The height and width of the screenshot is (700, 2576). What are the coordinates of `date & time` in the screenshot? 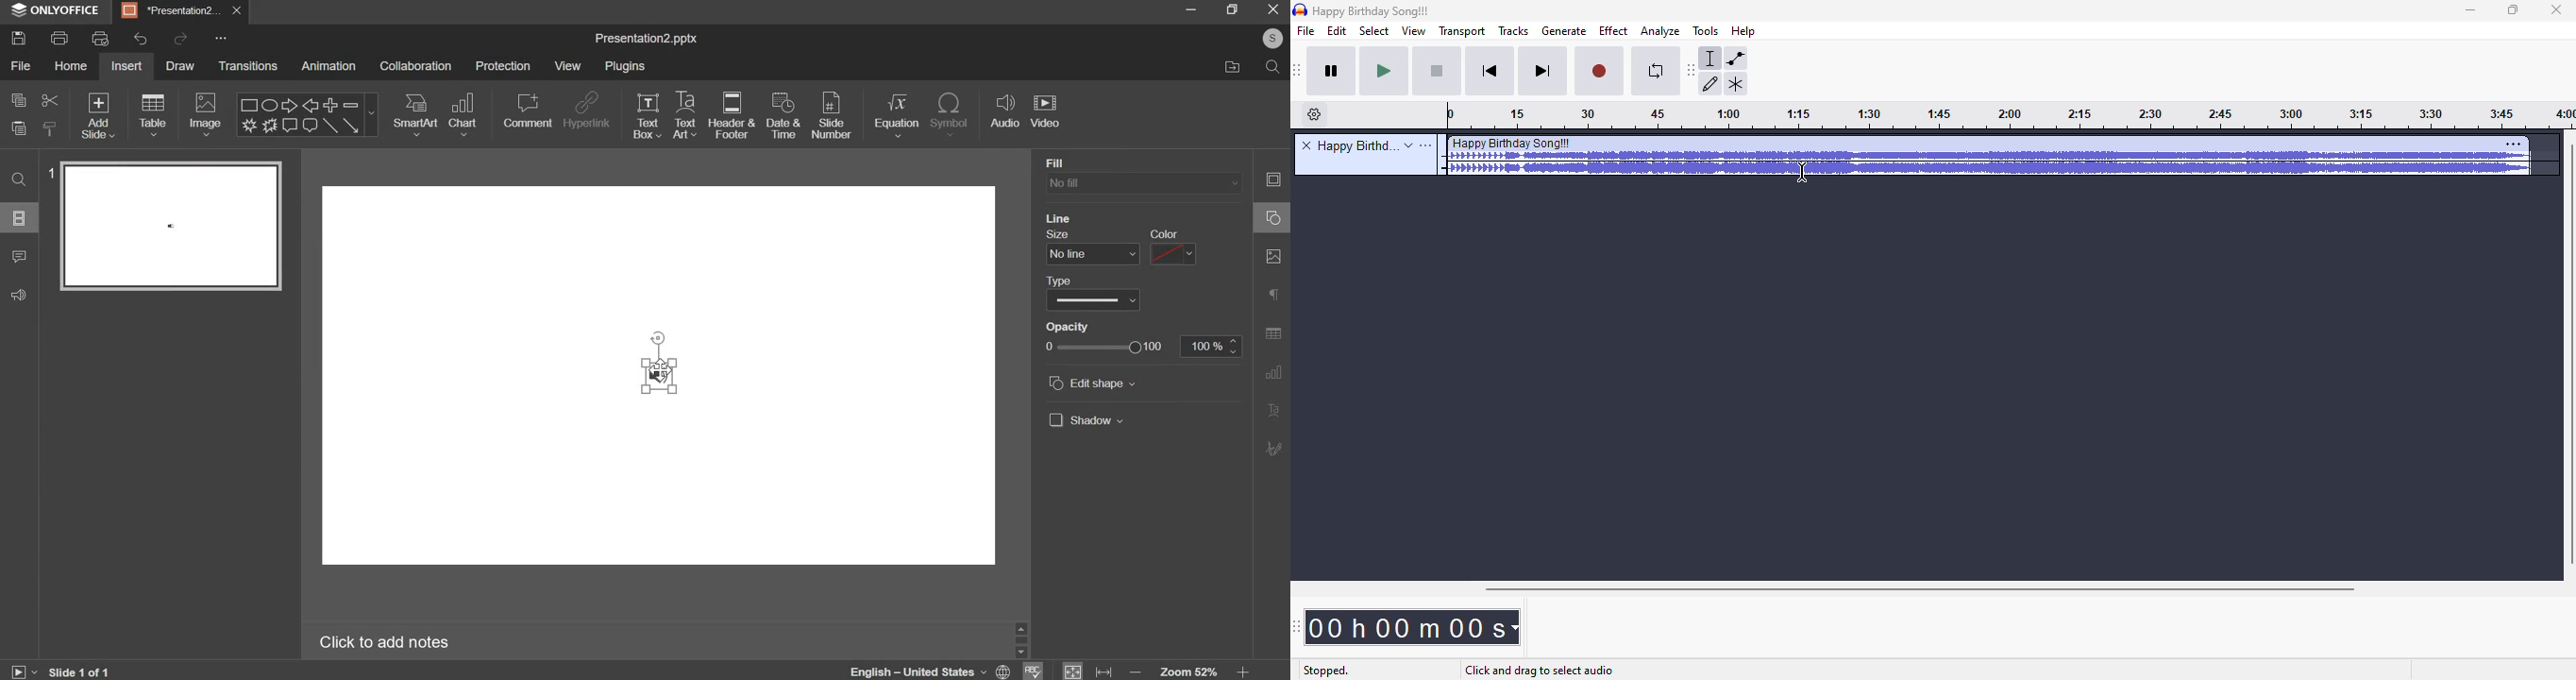 It's located at (783, 115).